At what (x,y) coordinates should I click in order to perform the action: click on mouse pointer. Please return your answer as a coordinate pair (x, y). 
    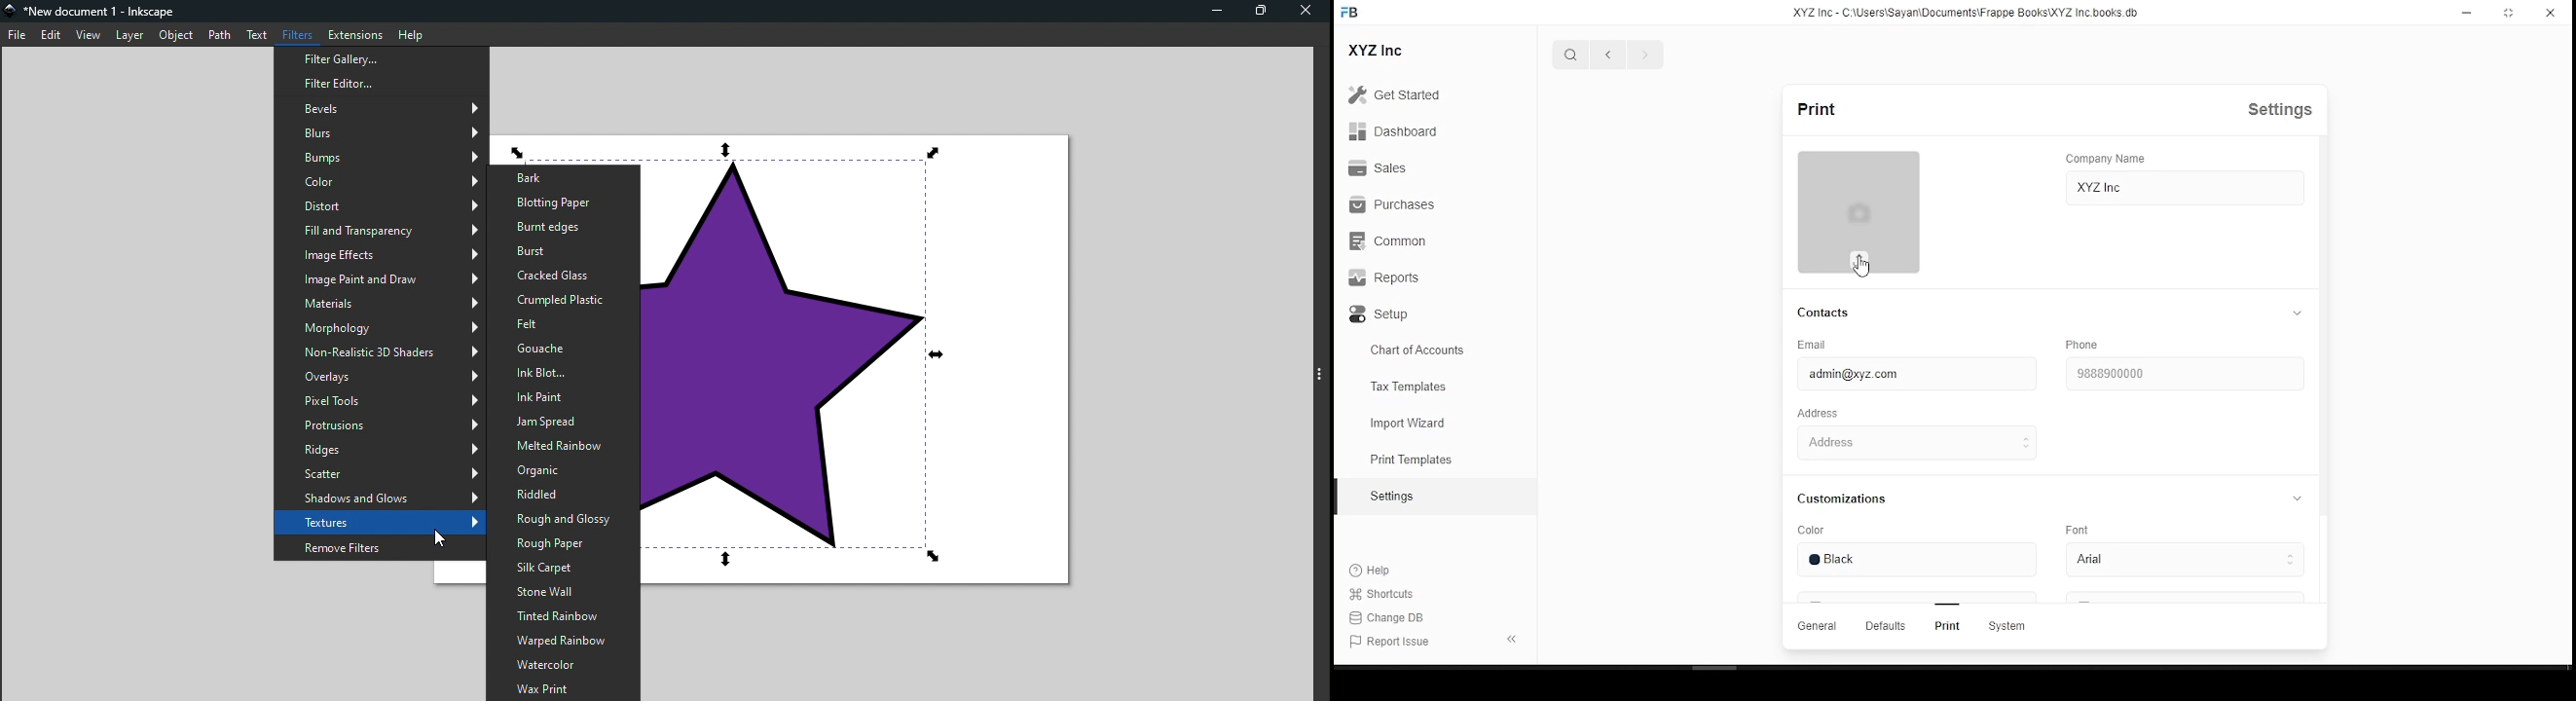
    Looking at the image, I should click on (1862, 266).